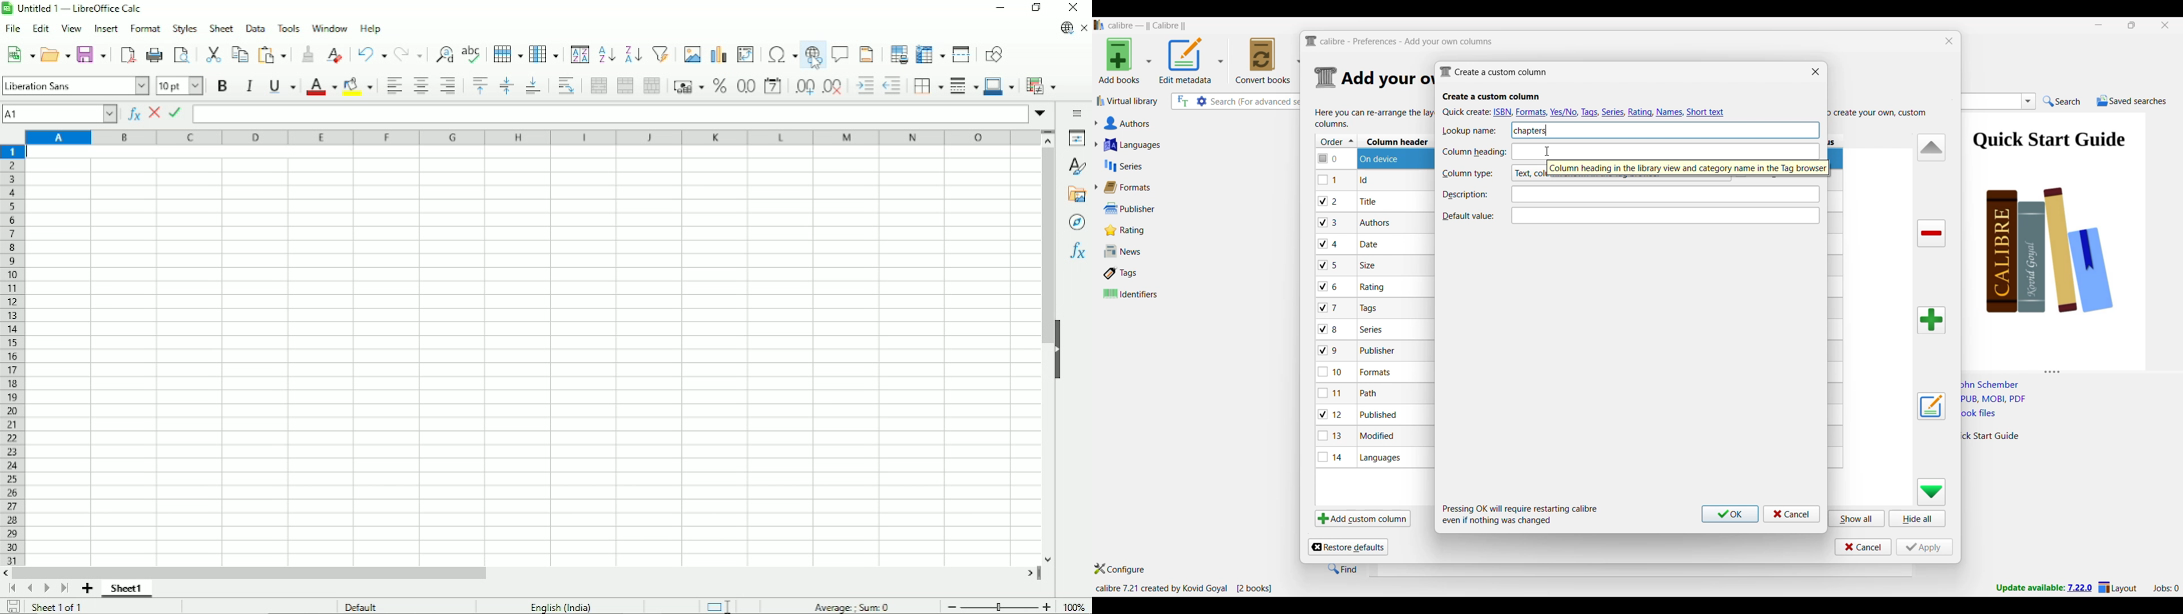 The image size is (2184, 616). What do you see at coordinates (330, 28) in the screenshot?
I see `Window` at bounding box center [330, 28].